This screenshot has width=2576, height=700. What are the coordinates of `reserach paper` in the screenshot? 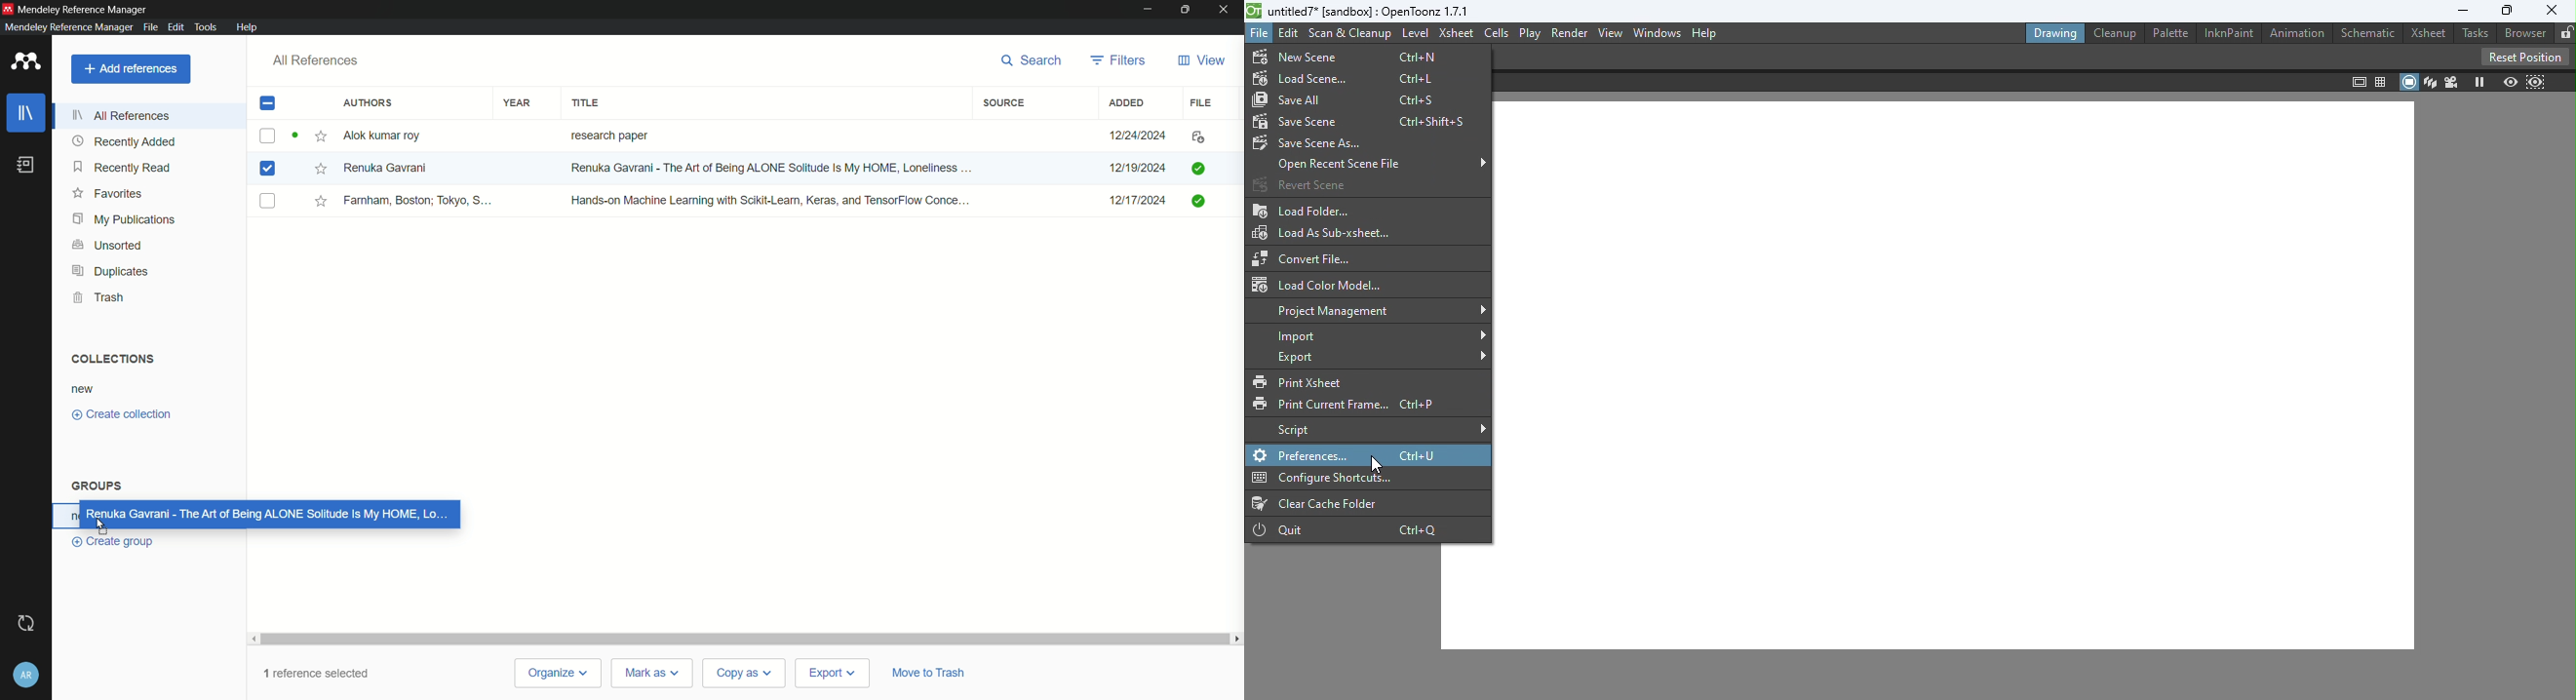 It's located at (607, 133).